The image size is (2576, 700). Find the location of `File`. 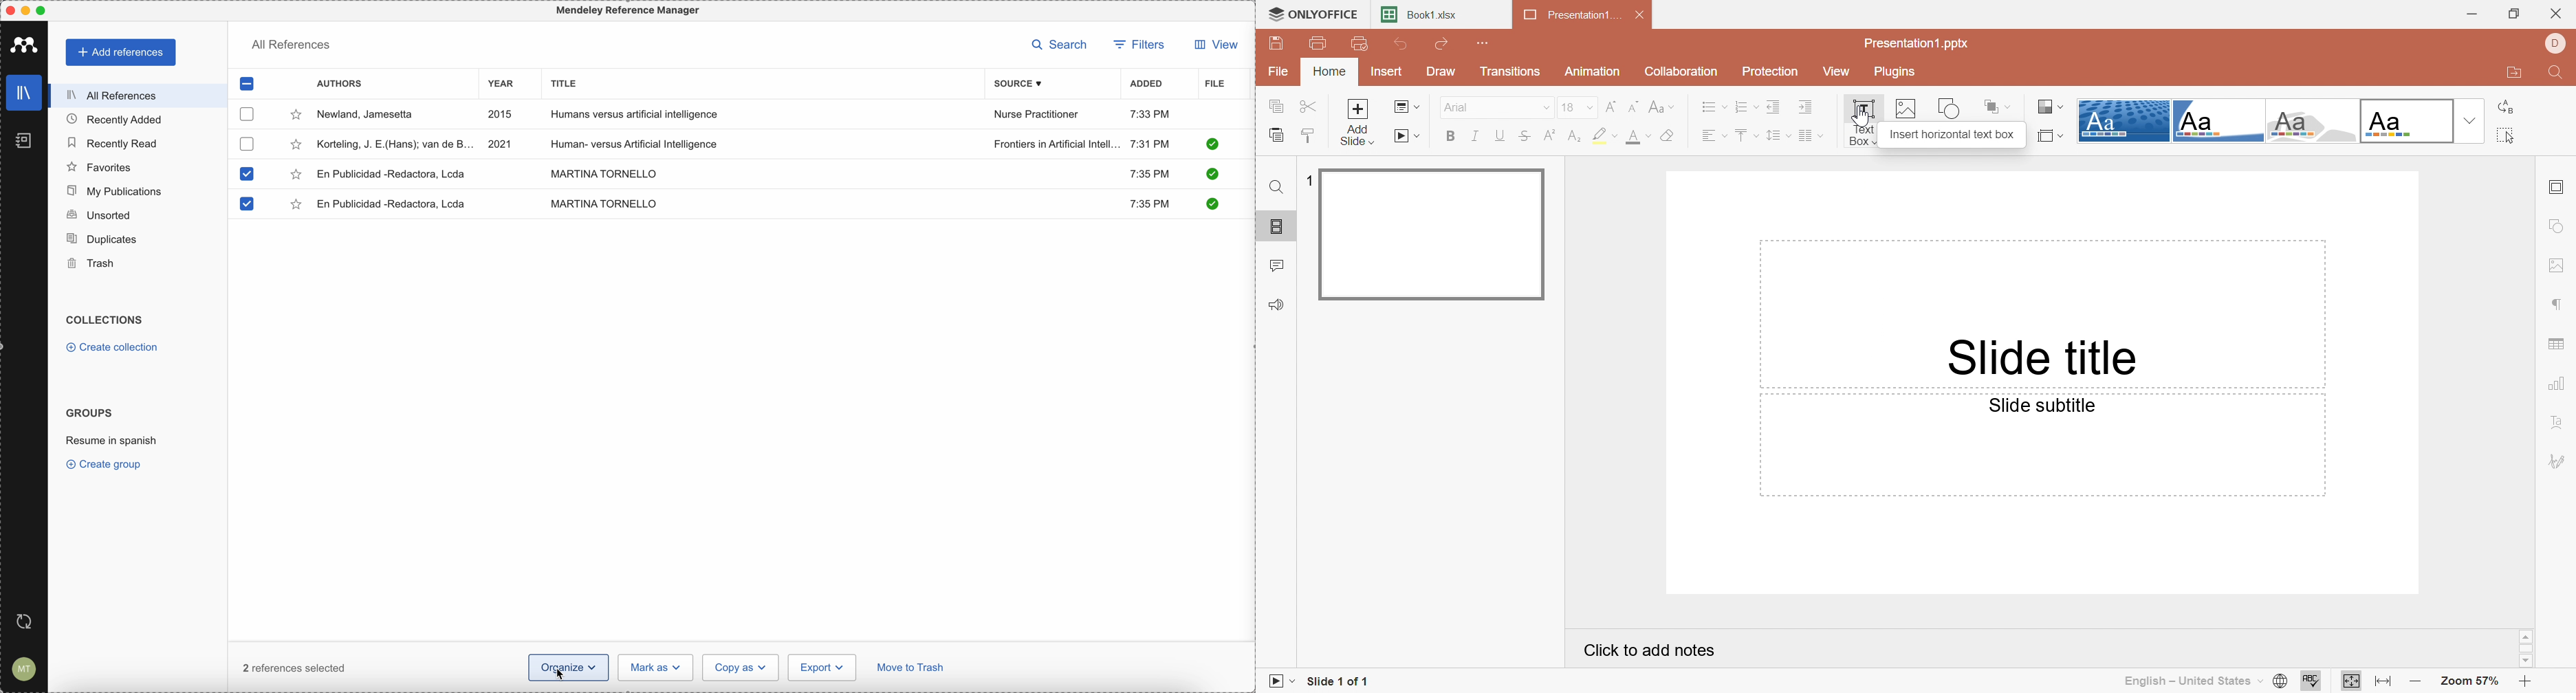

File is located at coordinates (1278, 74).